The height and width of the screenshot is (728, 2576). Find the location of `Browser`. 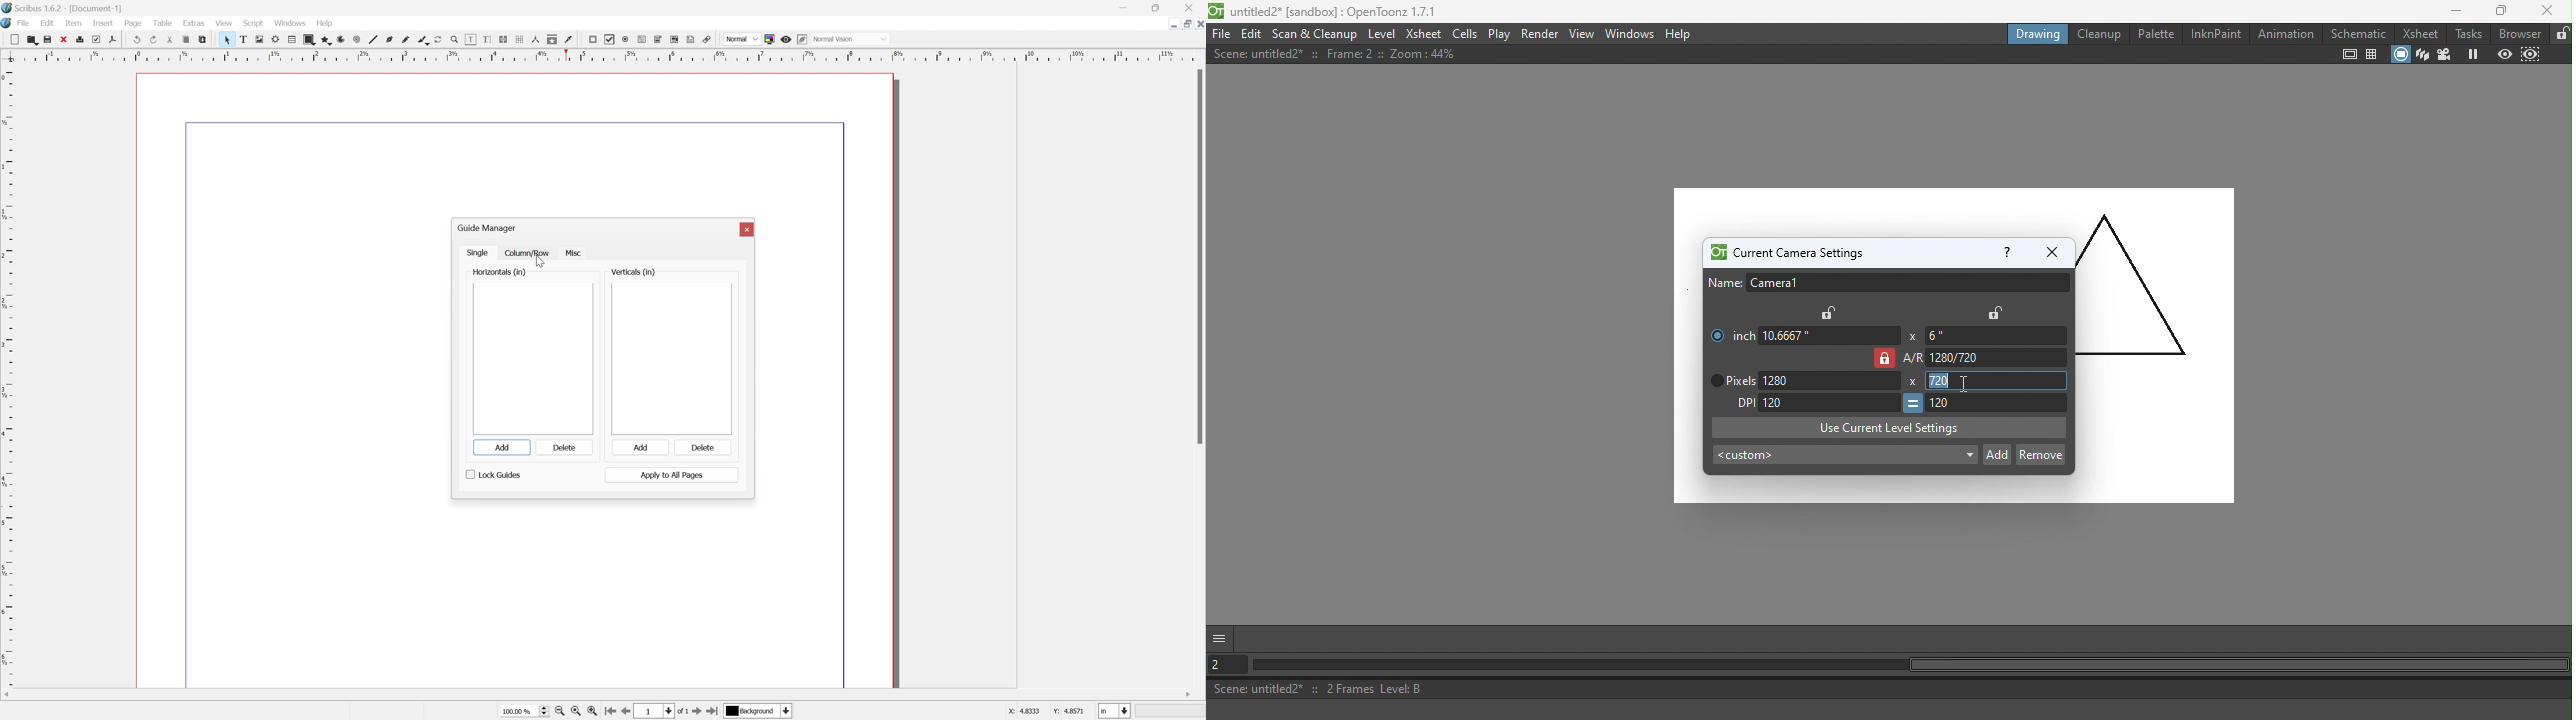

Browser is located at coordinates (2520, 33).